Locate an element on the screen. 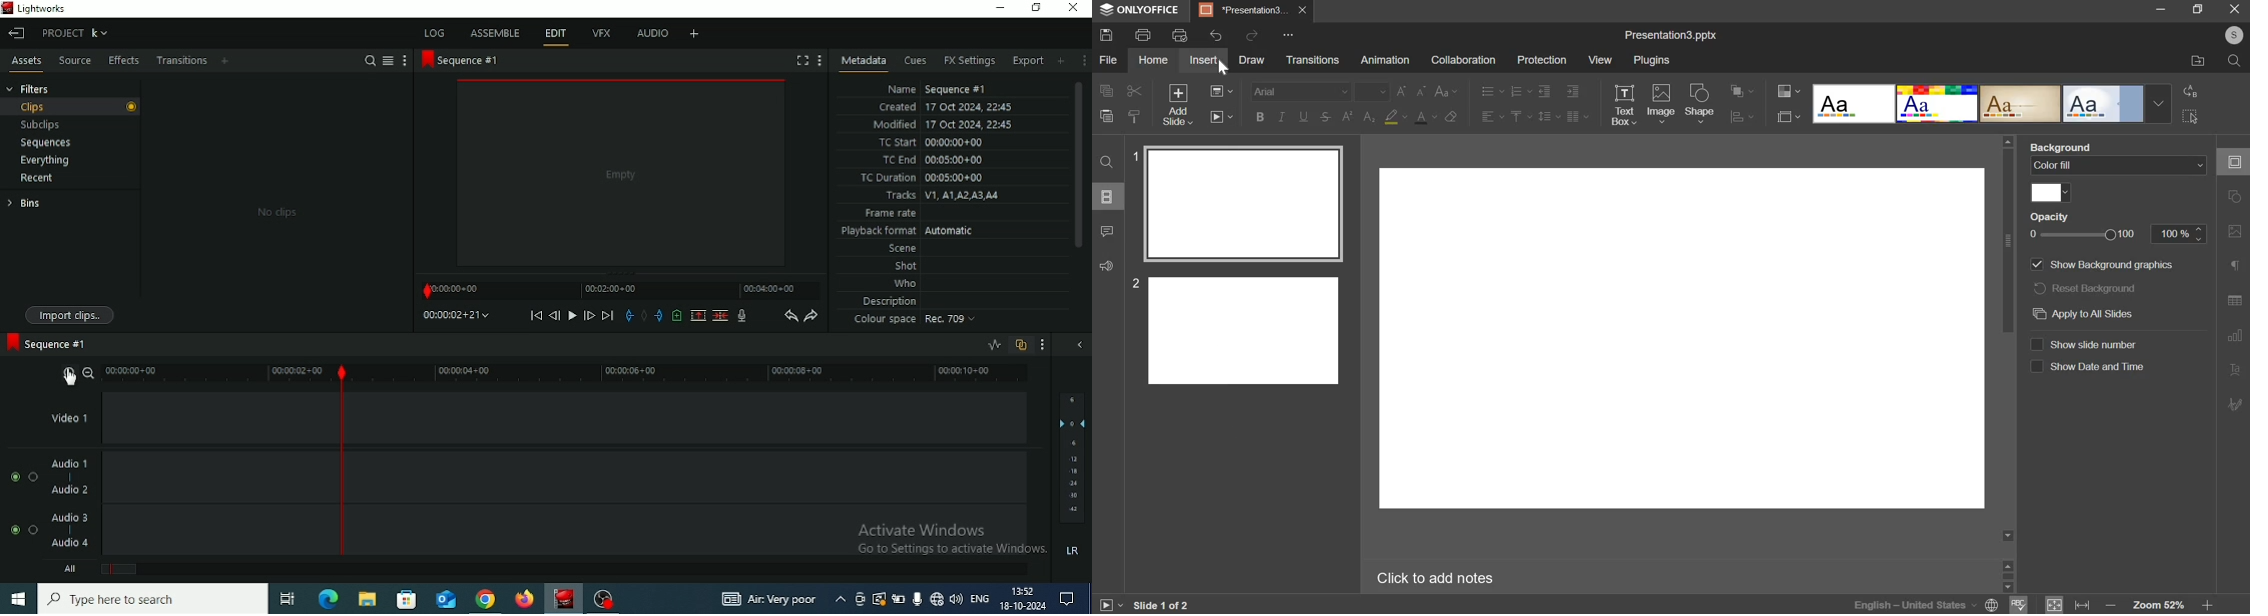 This screenshot has width=2268, height=616. Timecodes and reels is located at coordinates (457, 315).